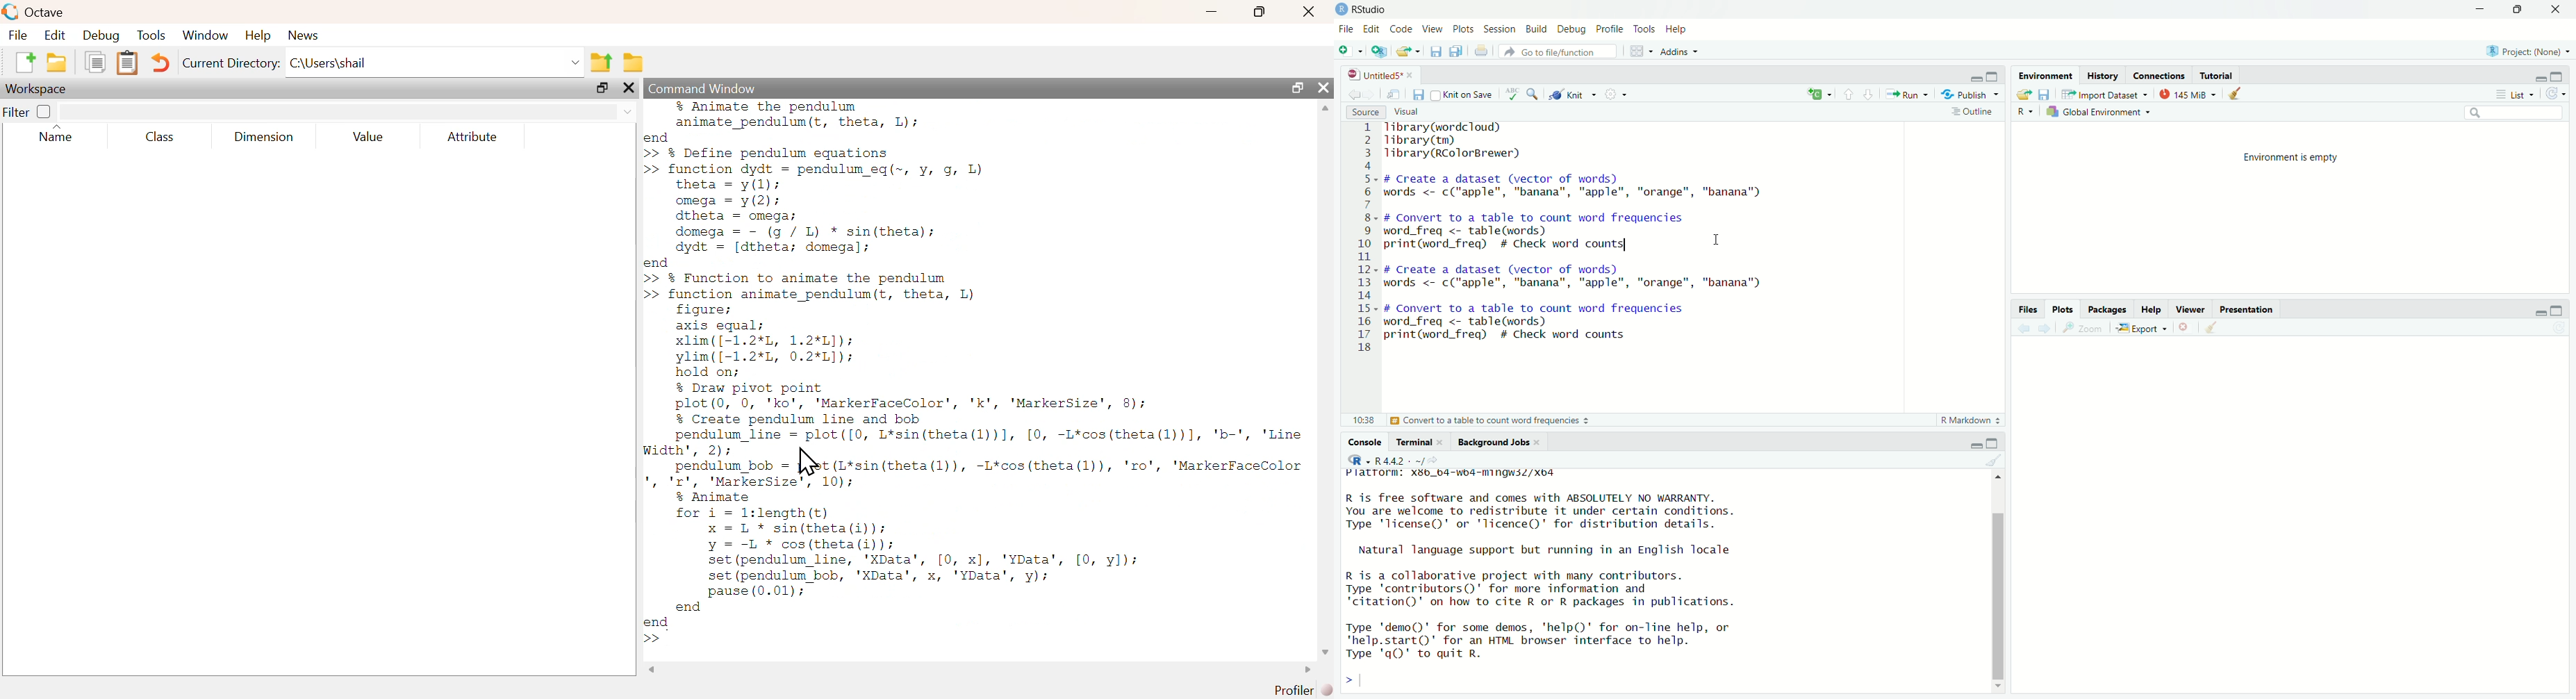  What do you see at coordinates (2033, 310) in the screenshot?
I see `Files` at bounding box center [2033, 310].